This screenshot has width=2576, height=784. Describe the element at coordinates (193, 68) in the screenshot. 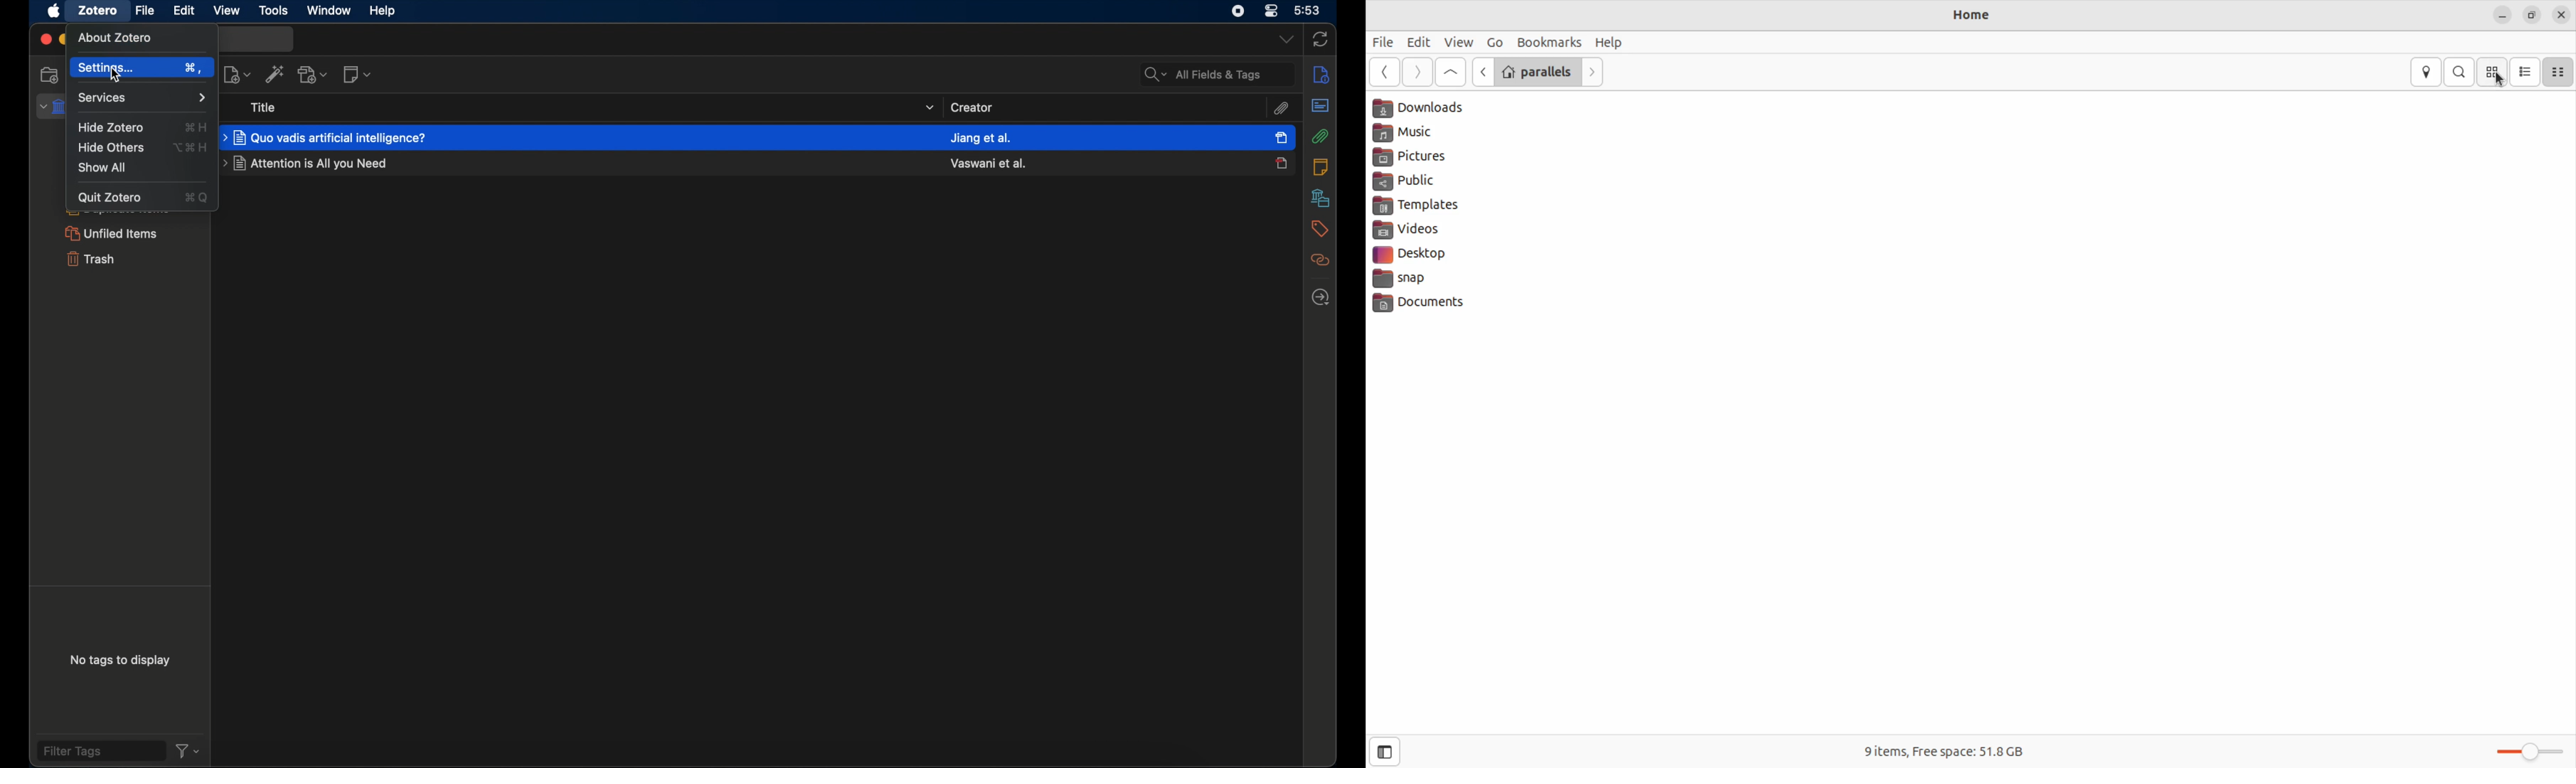

I see `settings shortcut` at that location.